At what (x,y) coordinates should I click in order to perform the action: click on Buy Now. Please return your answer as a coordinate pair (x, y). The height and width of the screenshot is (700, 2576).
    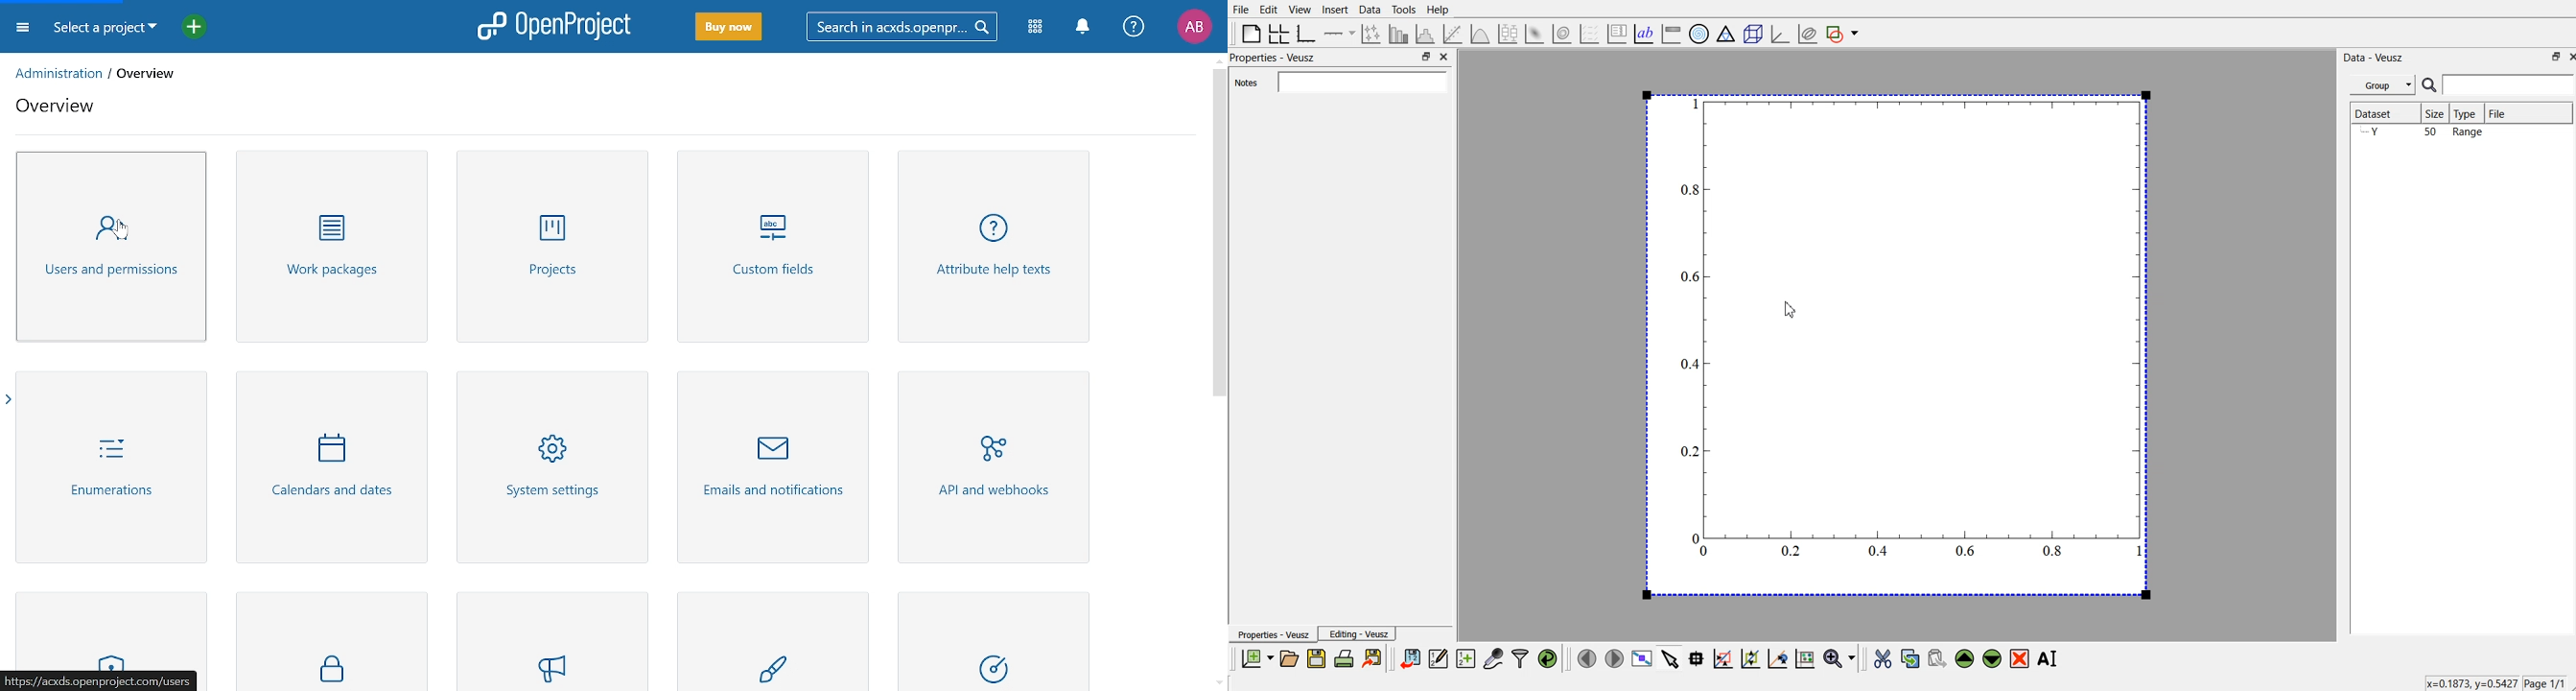
    Looking at the image, I should click on (729, 28).